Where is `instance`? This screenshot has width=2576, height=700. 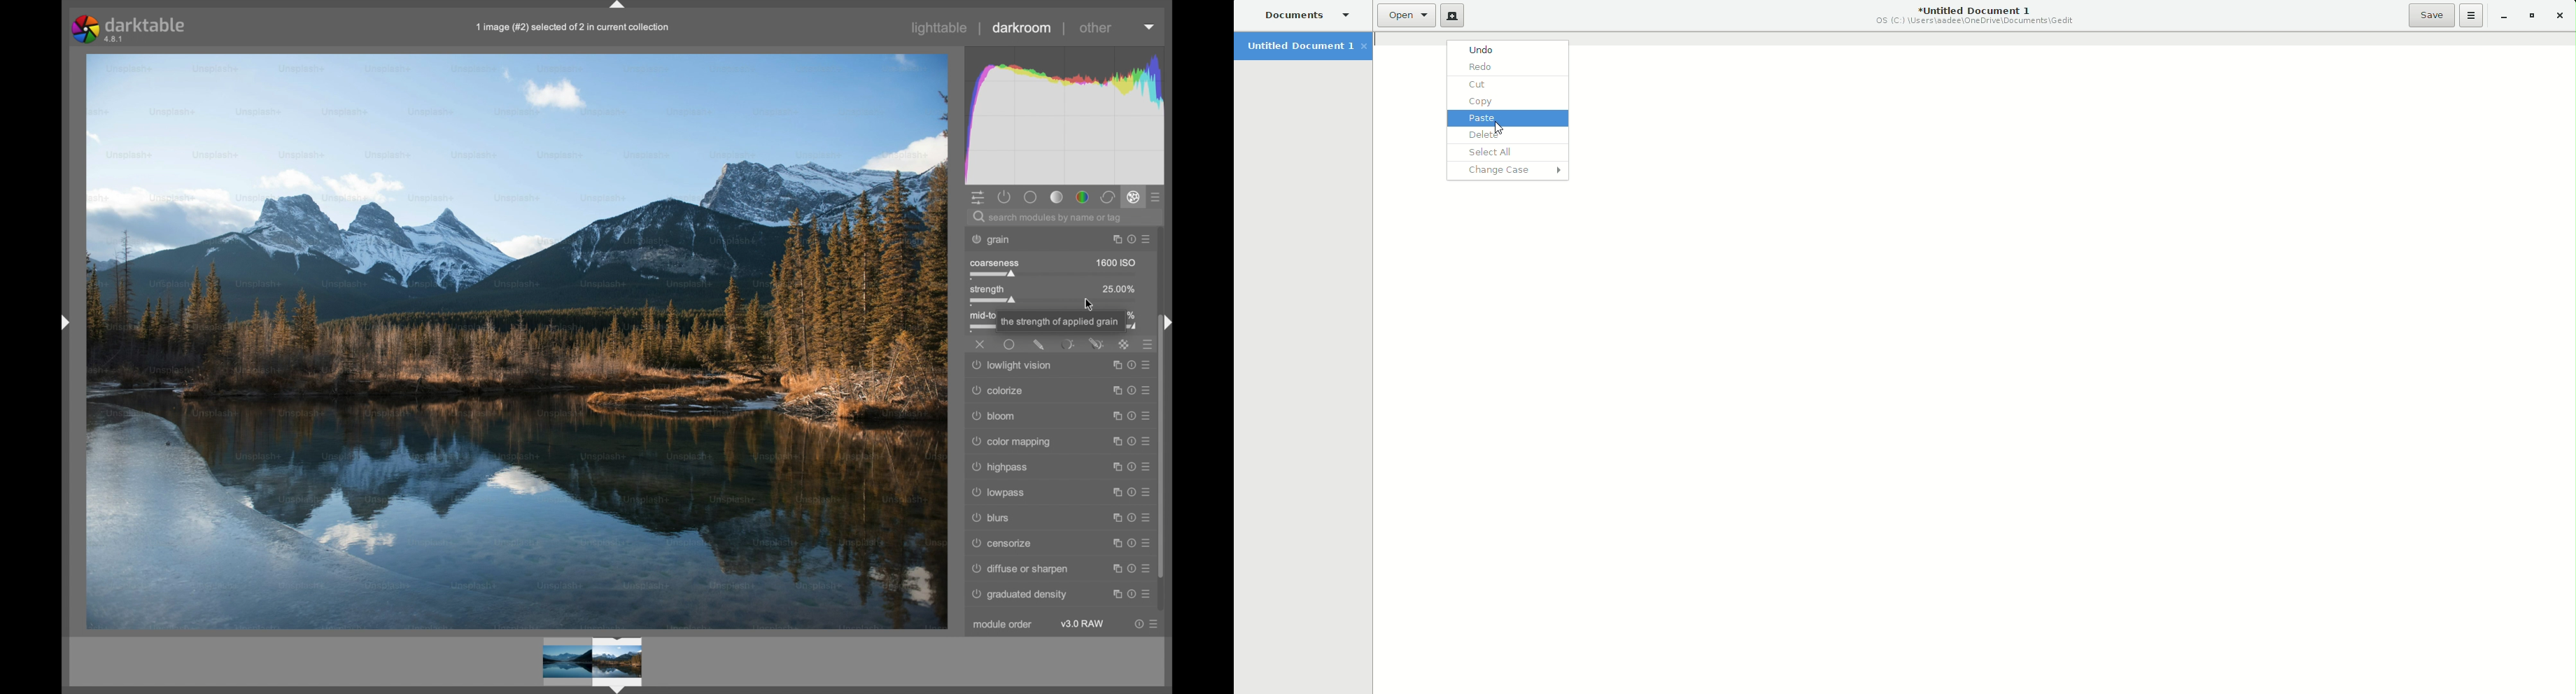
instance is located at coordinates (1113, 468).